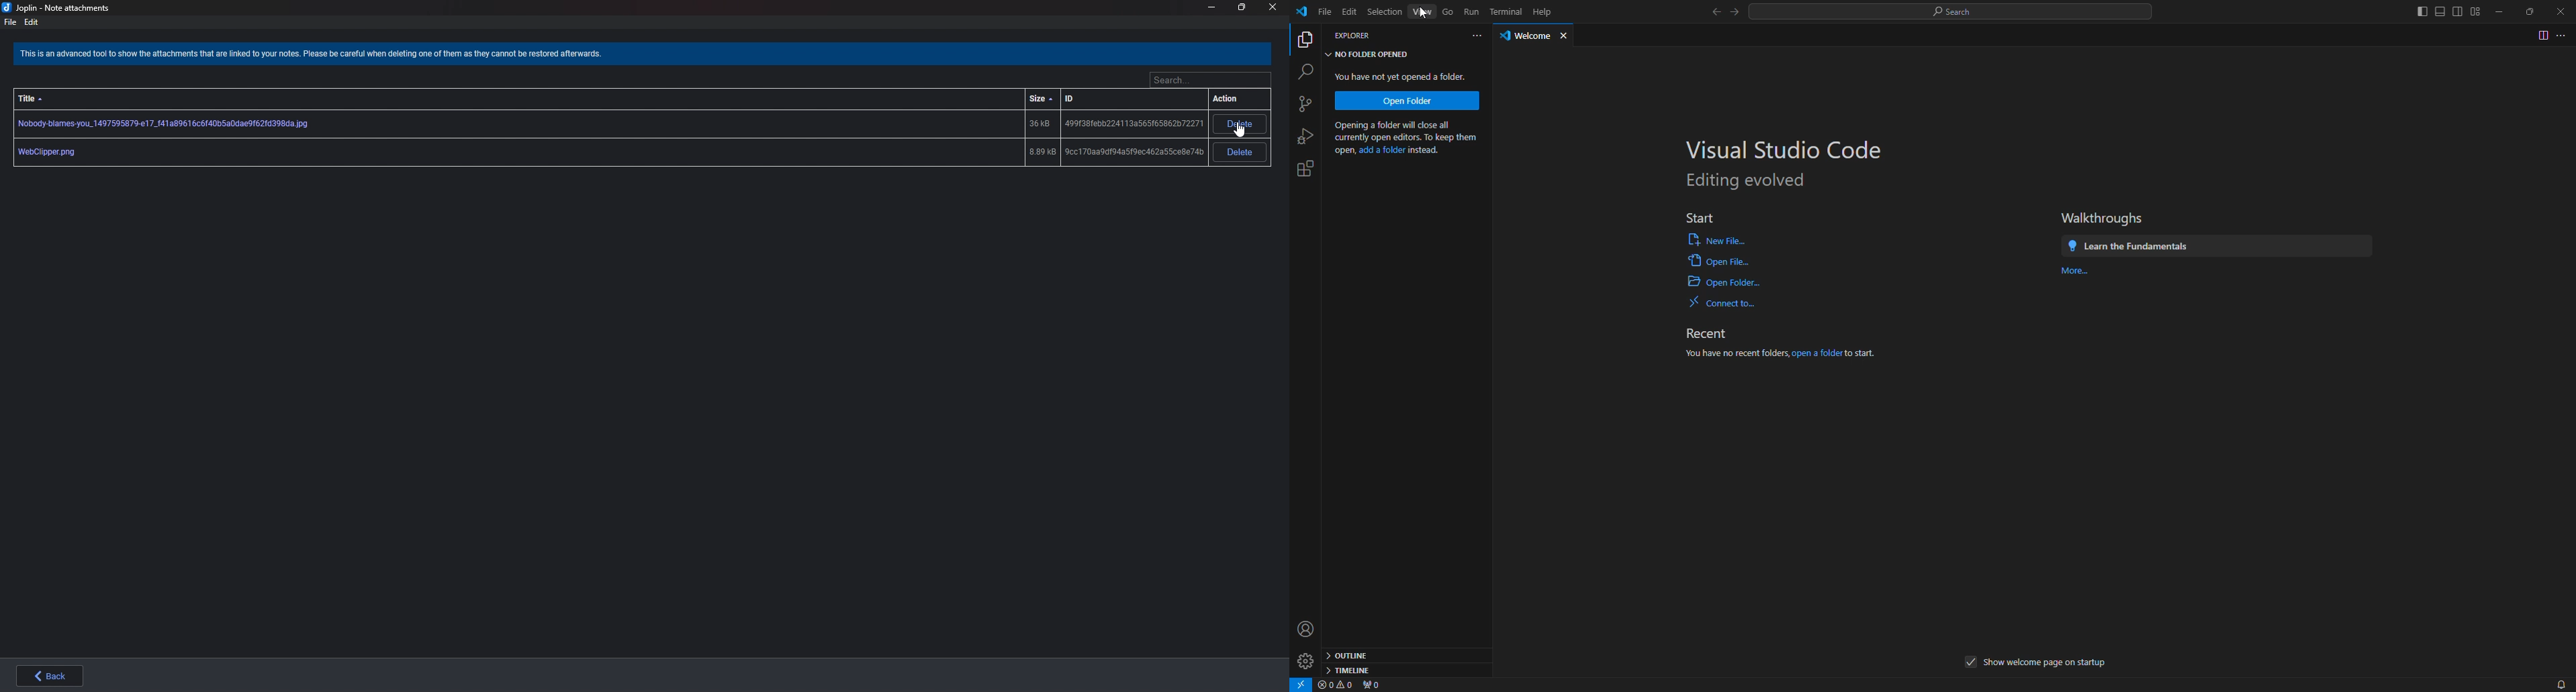  What do you see at coordinates (46, 675) in the screenshot?
I see `back` at bounding box center [46, 675].